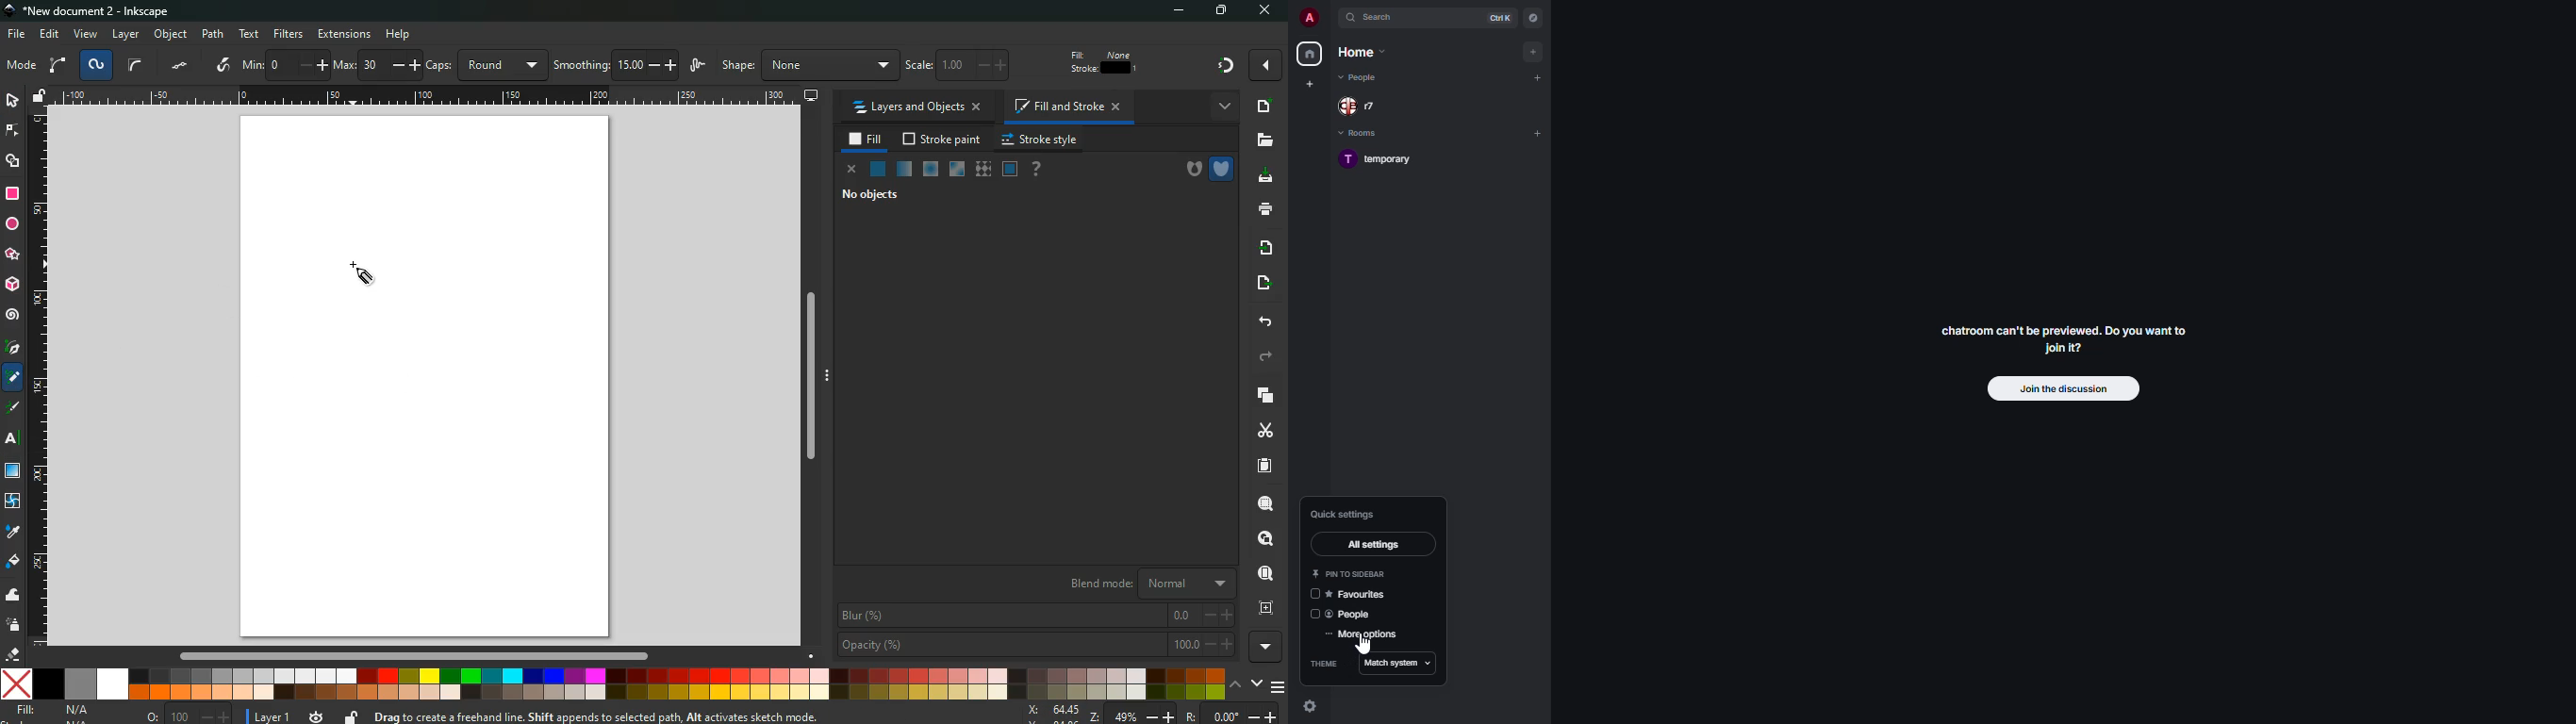 This screenshot has height=728, width=2576. What do you see at coordinates (1269, 12) in the screenshot?
I see `close` at bounding box center [1269, 12].